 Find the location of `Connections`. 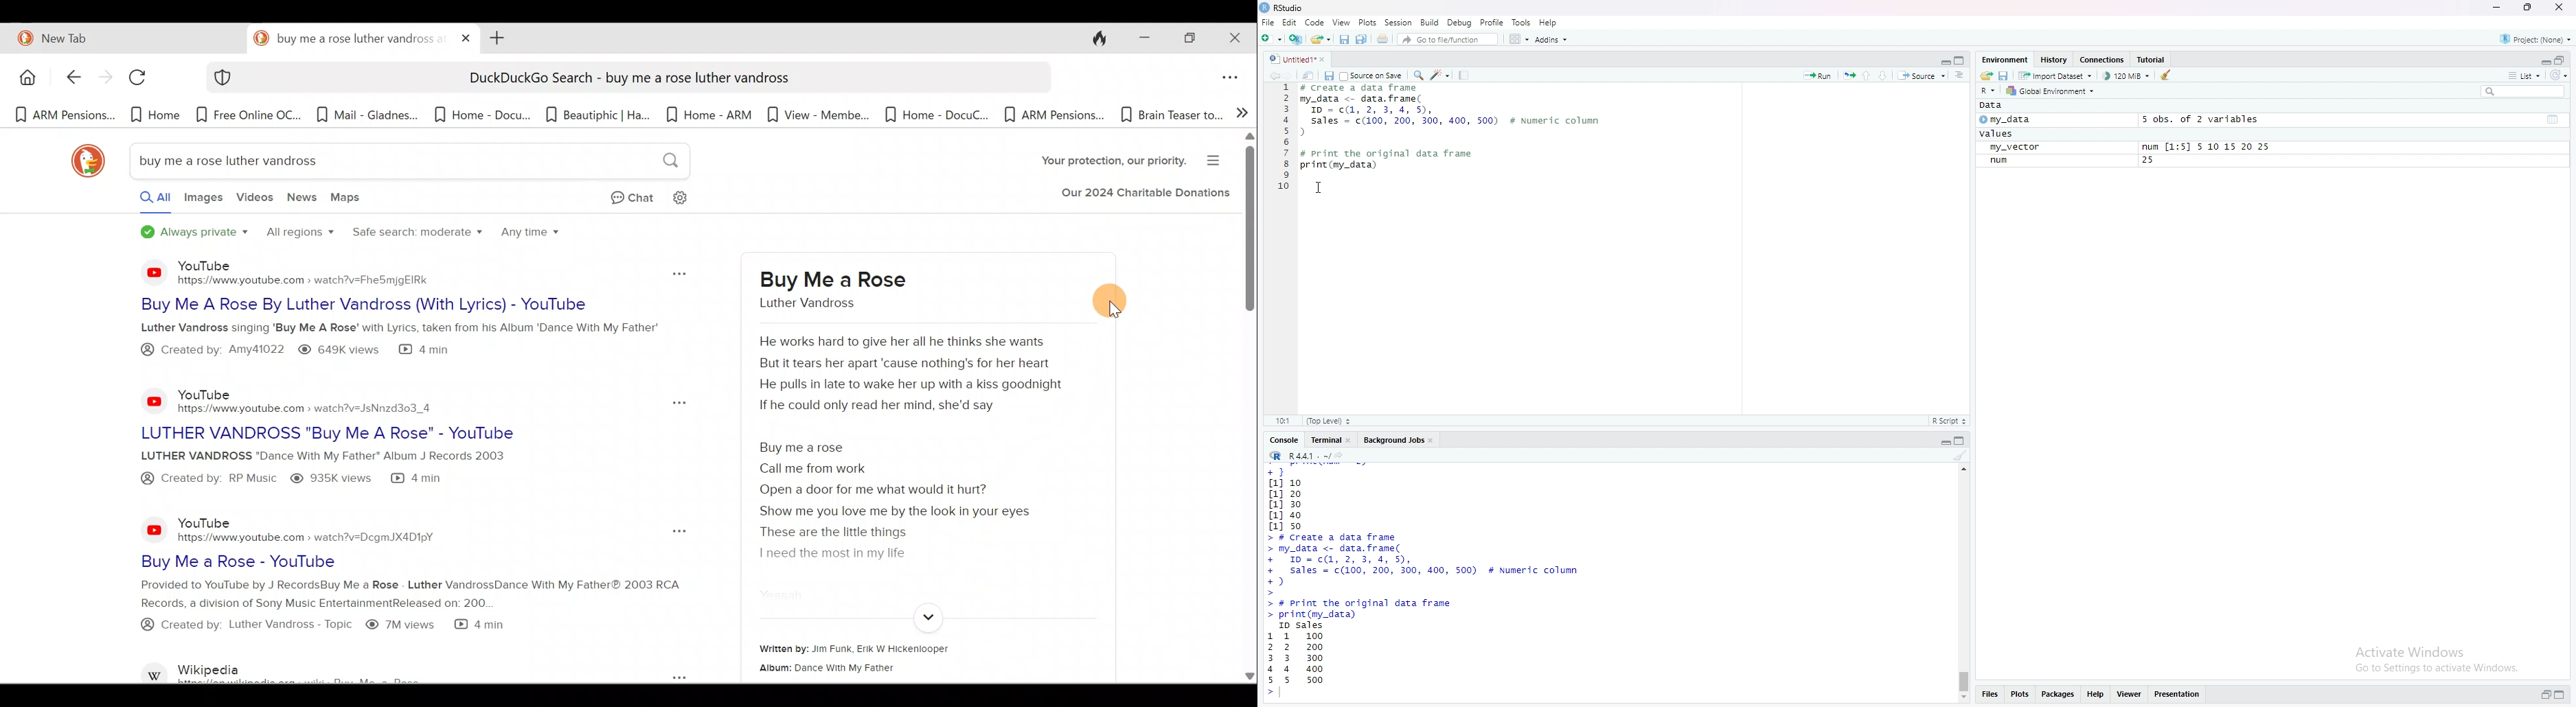

Connections is located at coordinates (2101, 59).